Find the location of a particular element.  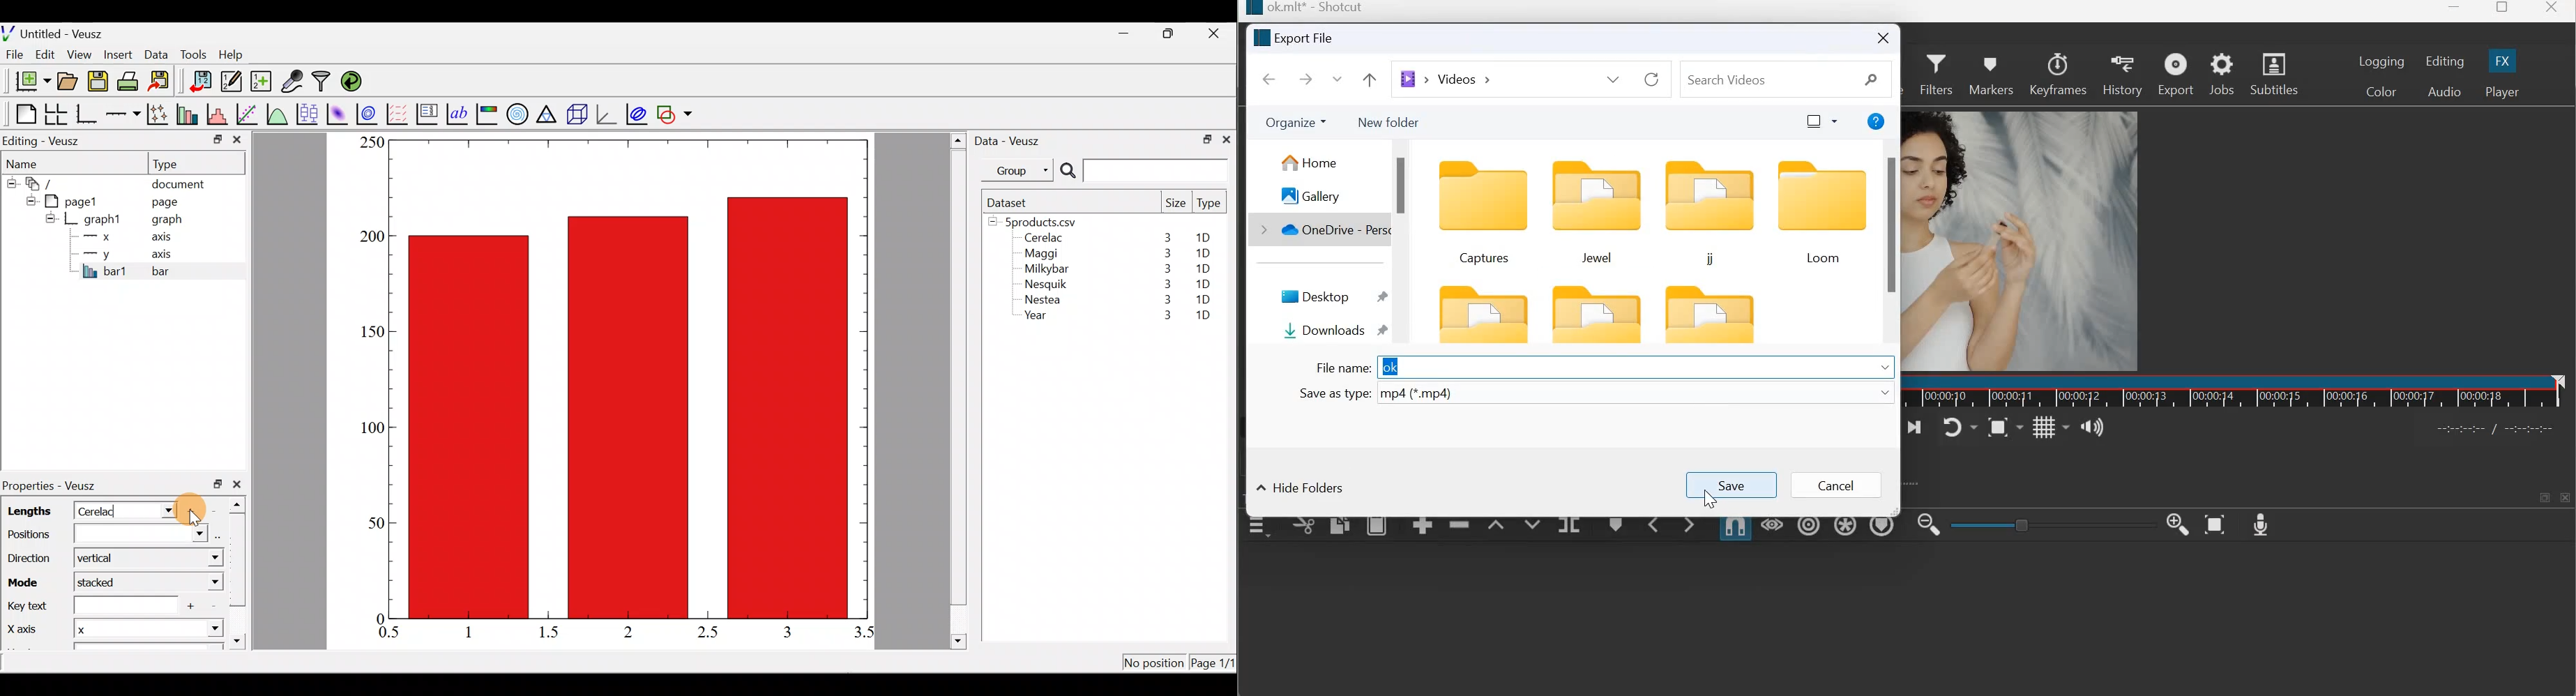

Subtitles is located at coordinates (2278, 73).